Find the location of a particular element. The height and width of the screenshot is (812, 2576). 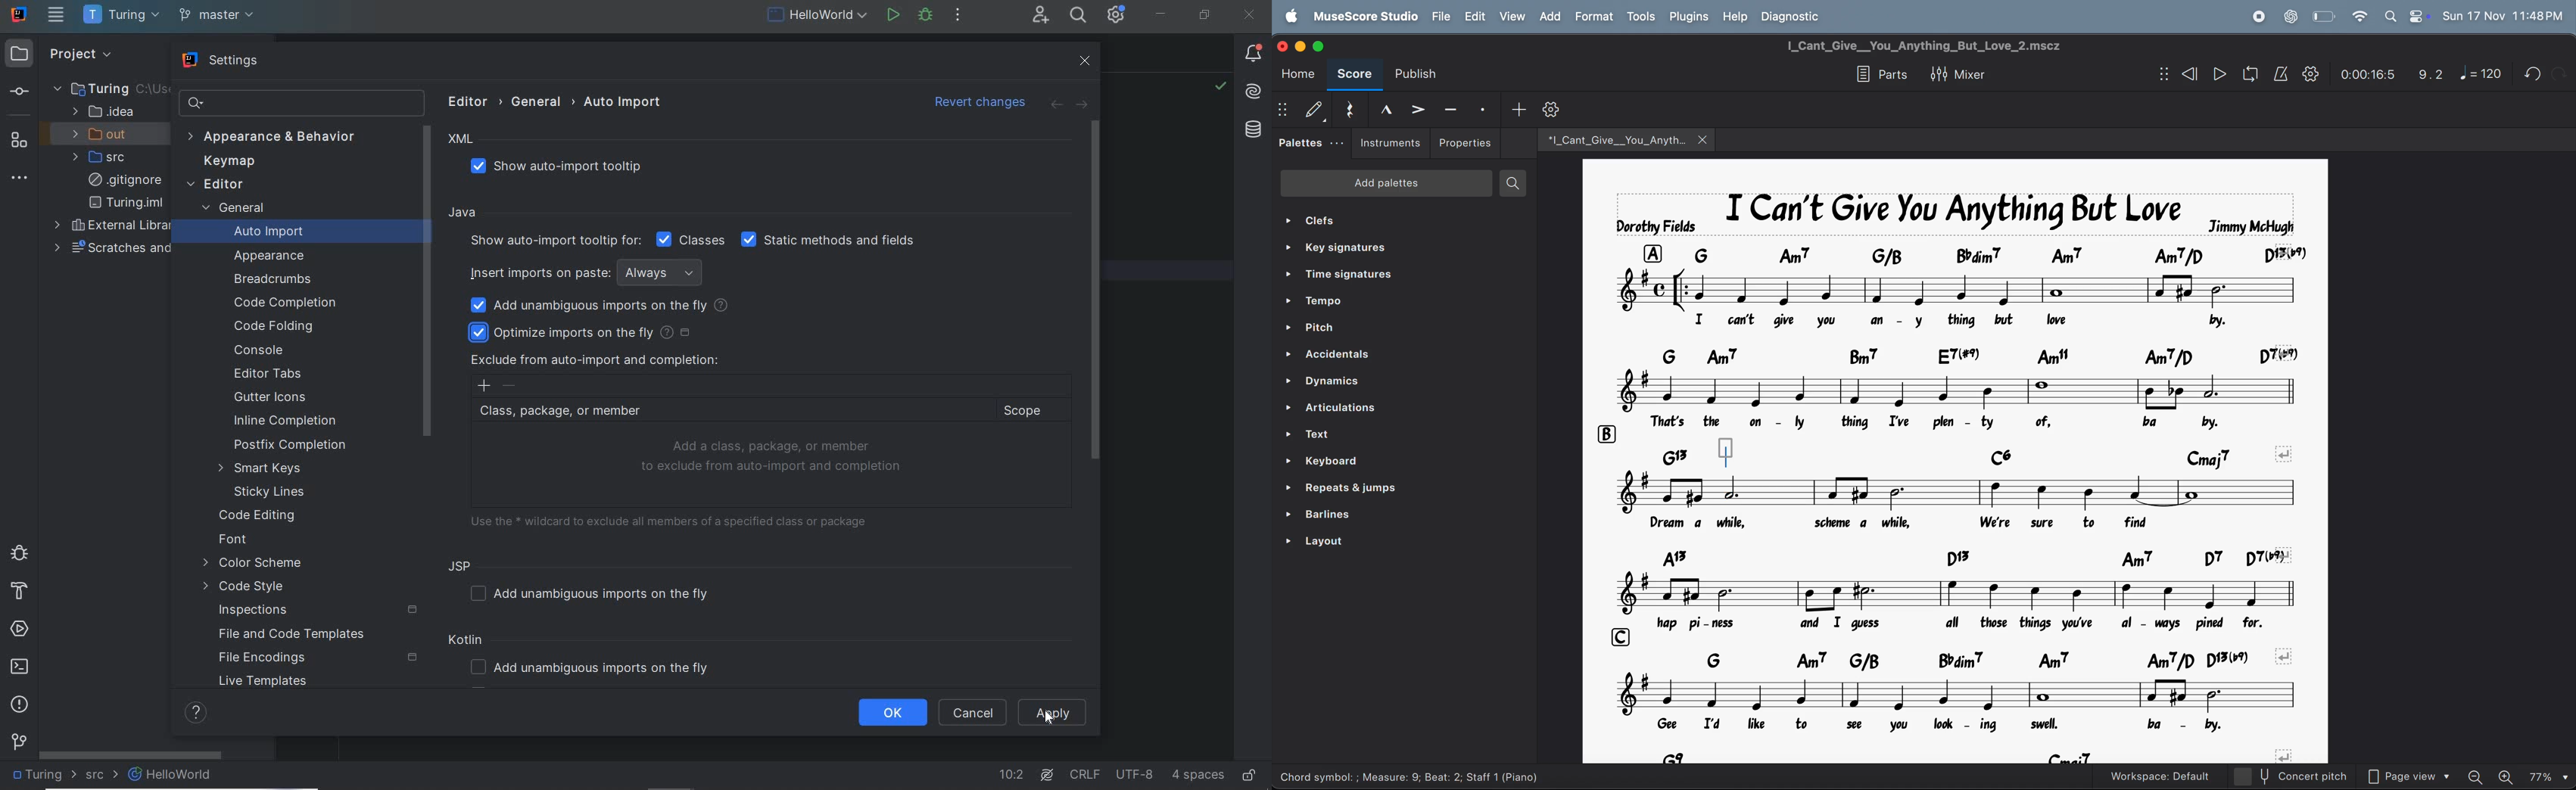

lyrics is located at coordinates (1954, 321).